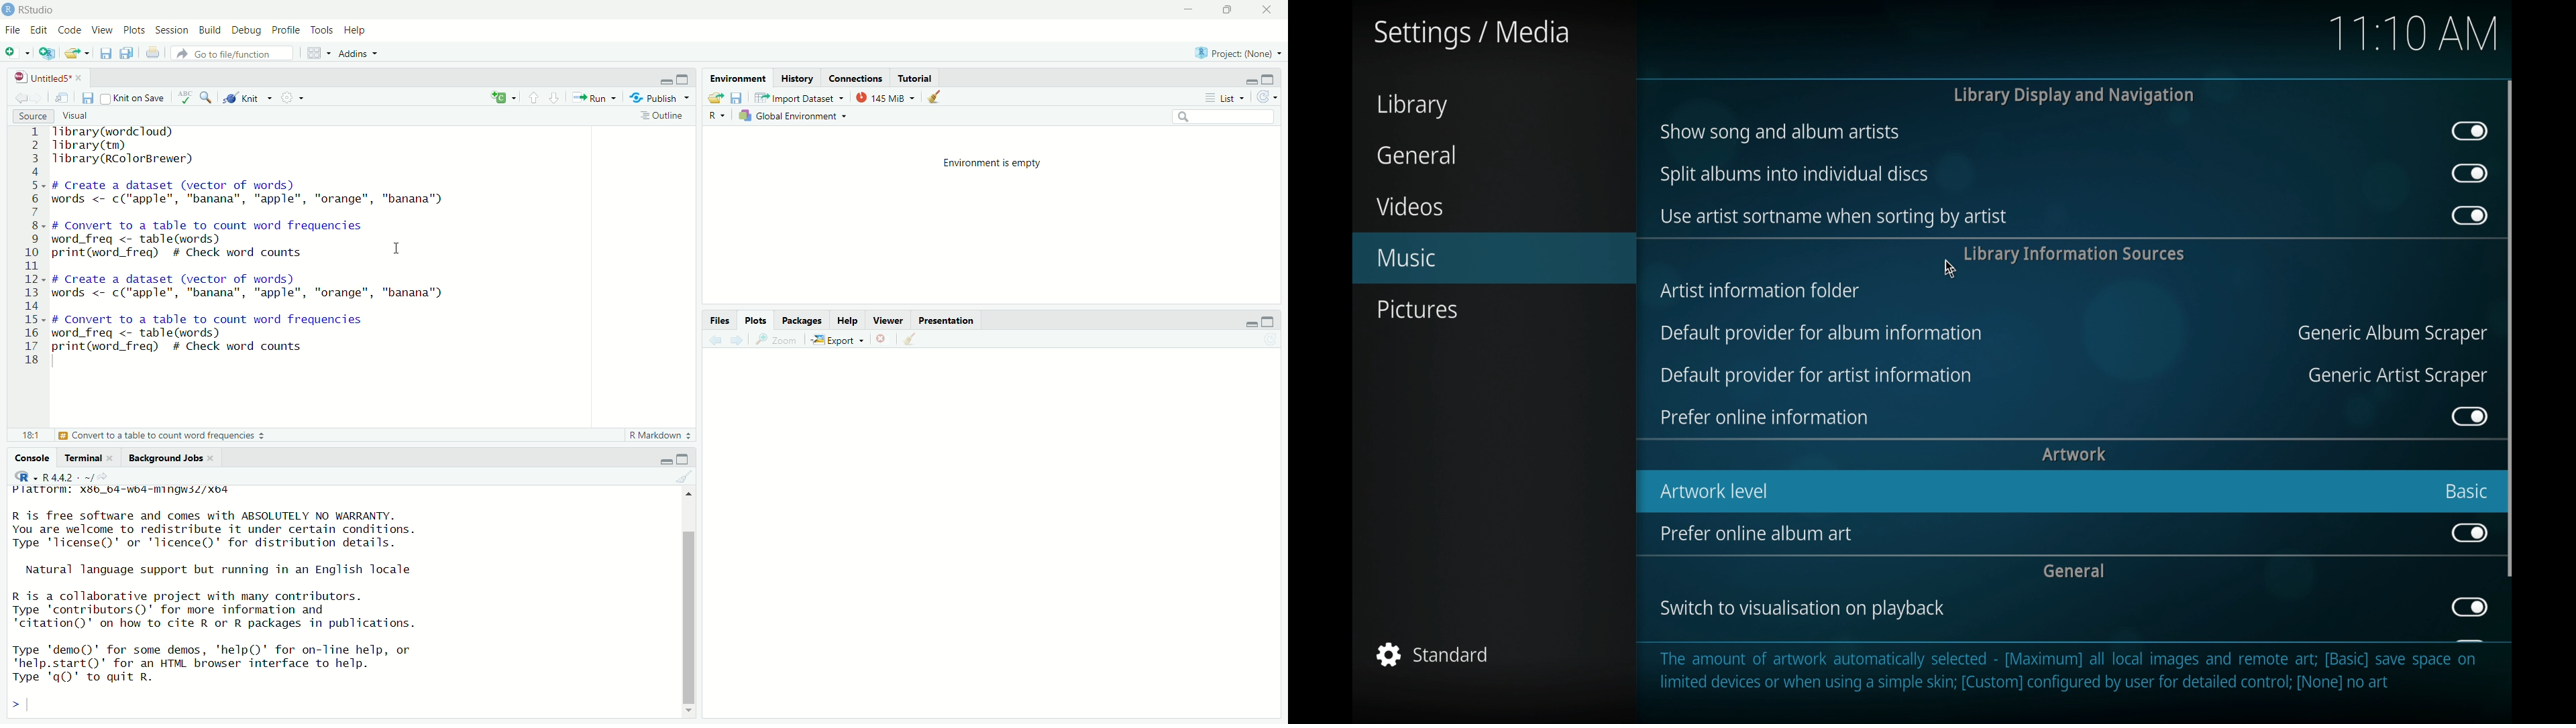 The width and height of the screenshot is (2576, 728). Describe the element at coordinates (127, 54) in the screenshot. I see `Save all open documents` at that location.